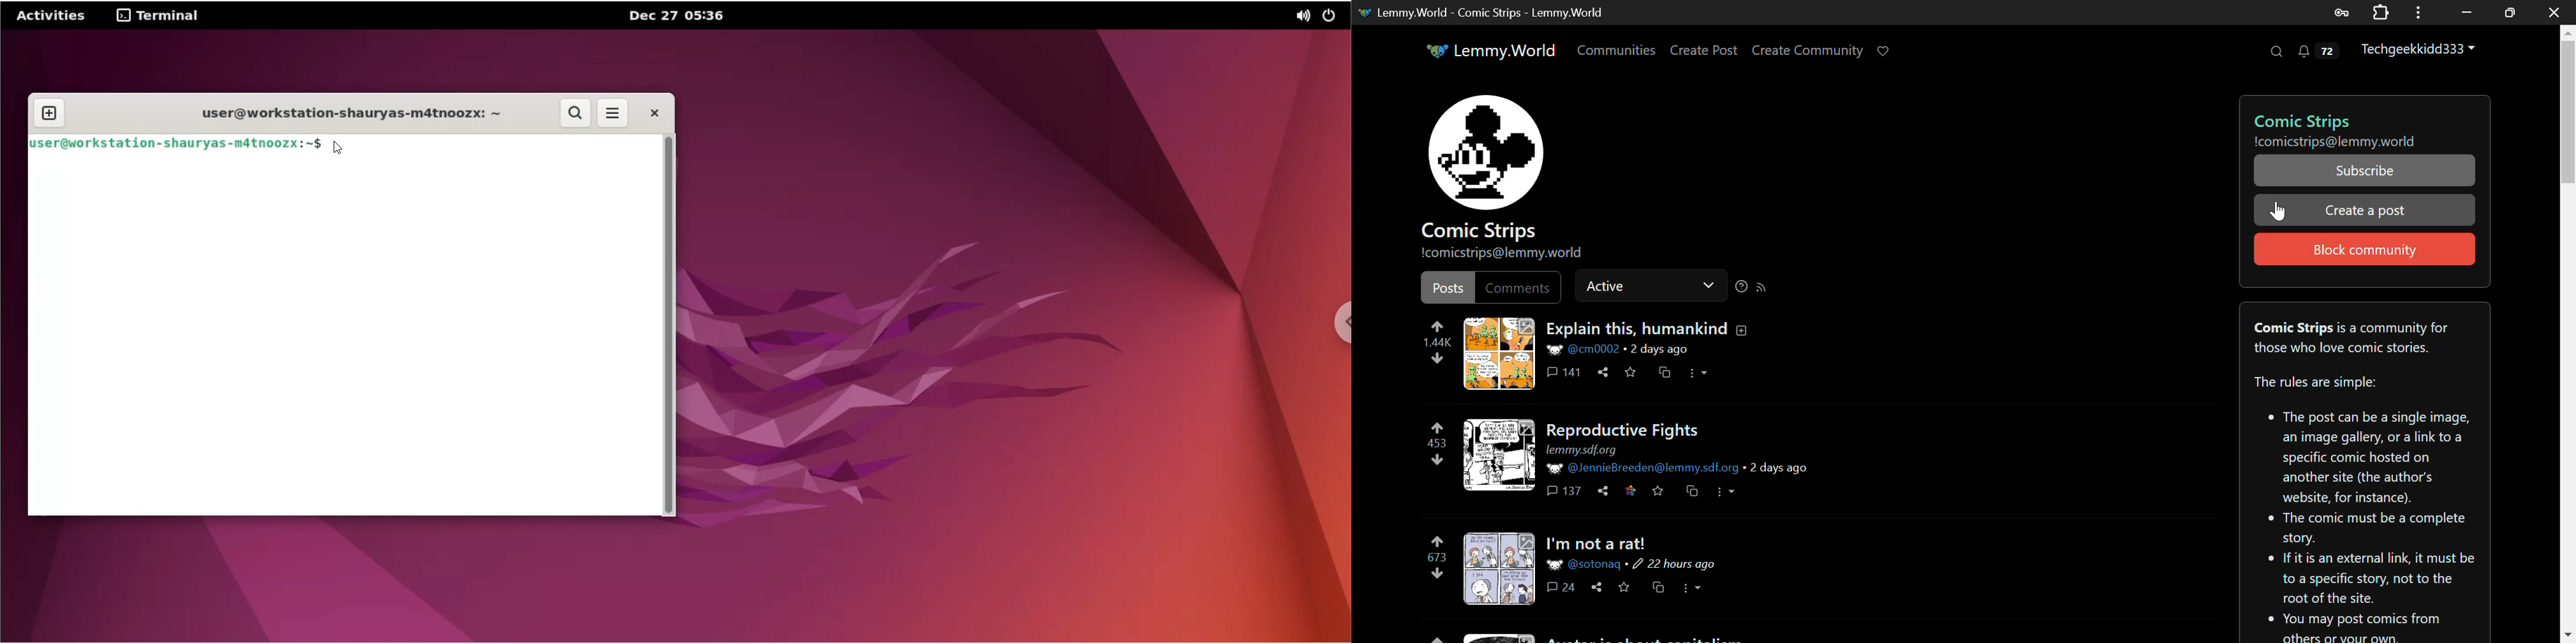 The width and height of the screenshot is (2576, 644). Describe the element at coordinates (653, 113) in the screenshot. I see `Close` at that location.